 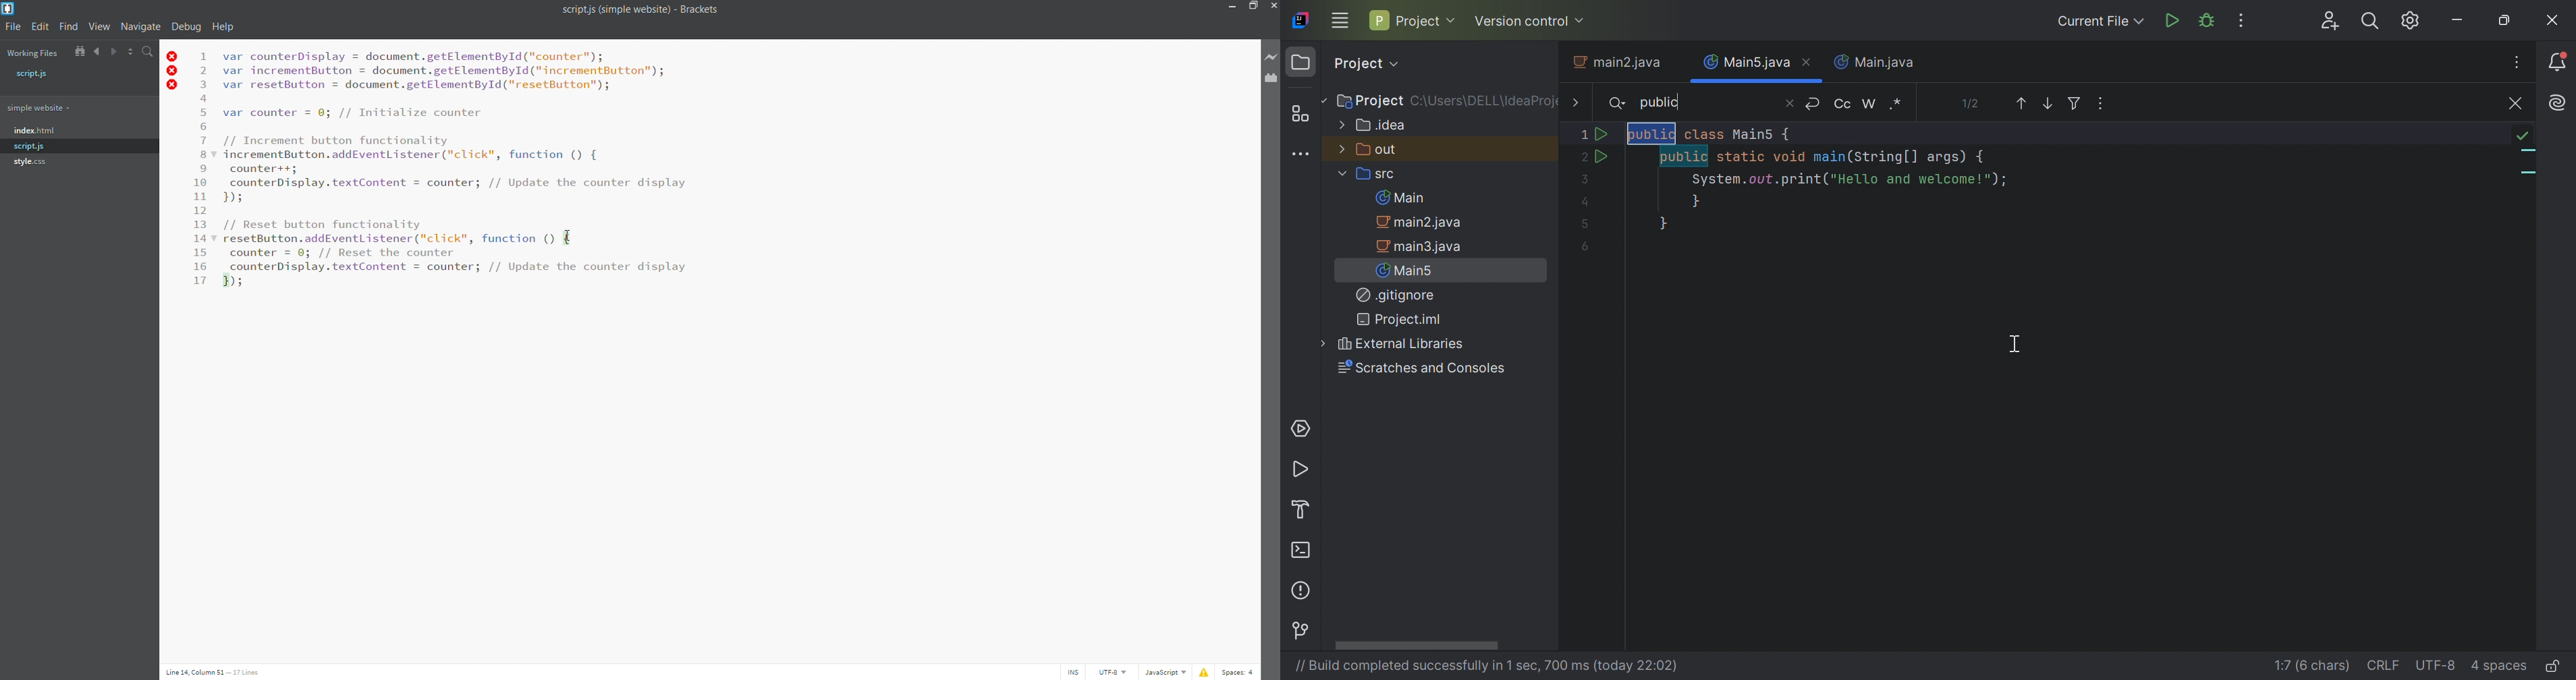 What do you see at coordinates (187, 27) in the screenshot?
I see `debug` at bounding box center [187, 27].